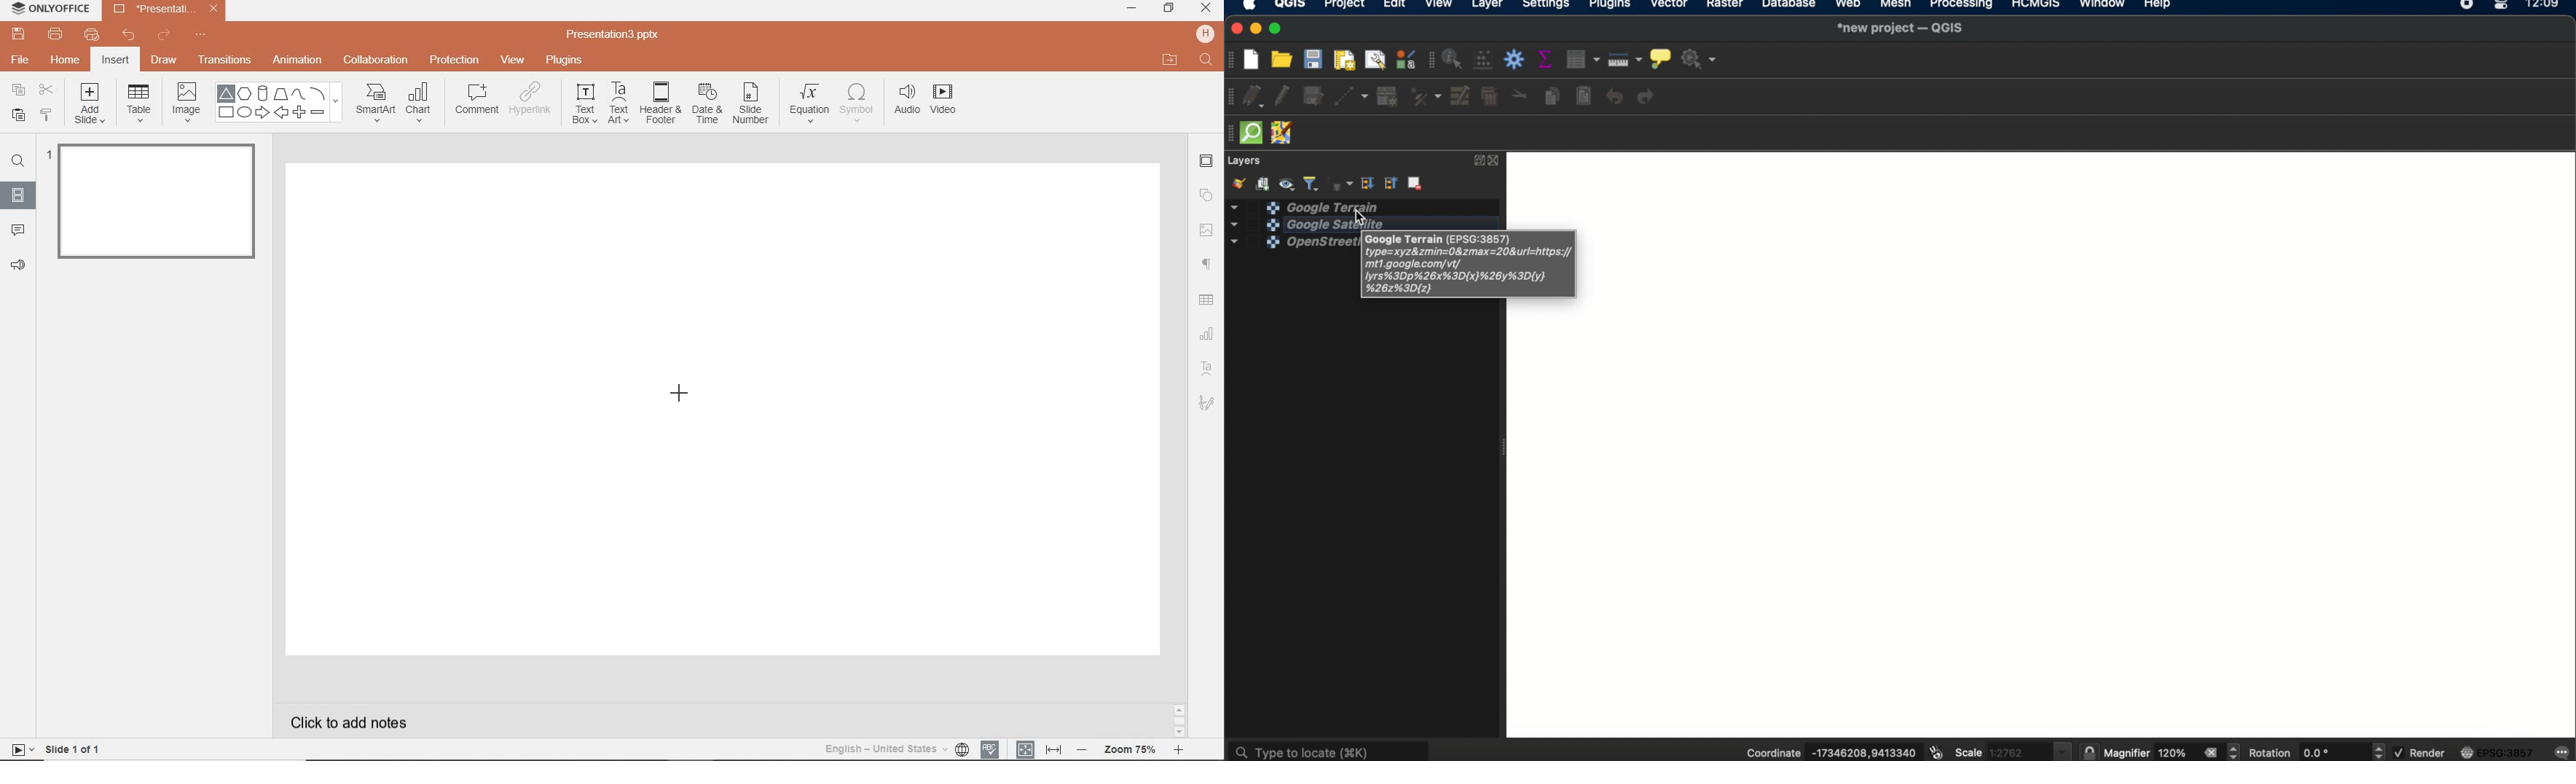 The height and width of the screenshot is (784, 2576). I want to click on TEXT LANGUAGE, so click(897, 749).